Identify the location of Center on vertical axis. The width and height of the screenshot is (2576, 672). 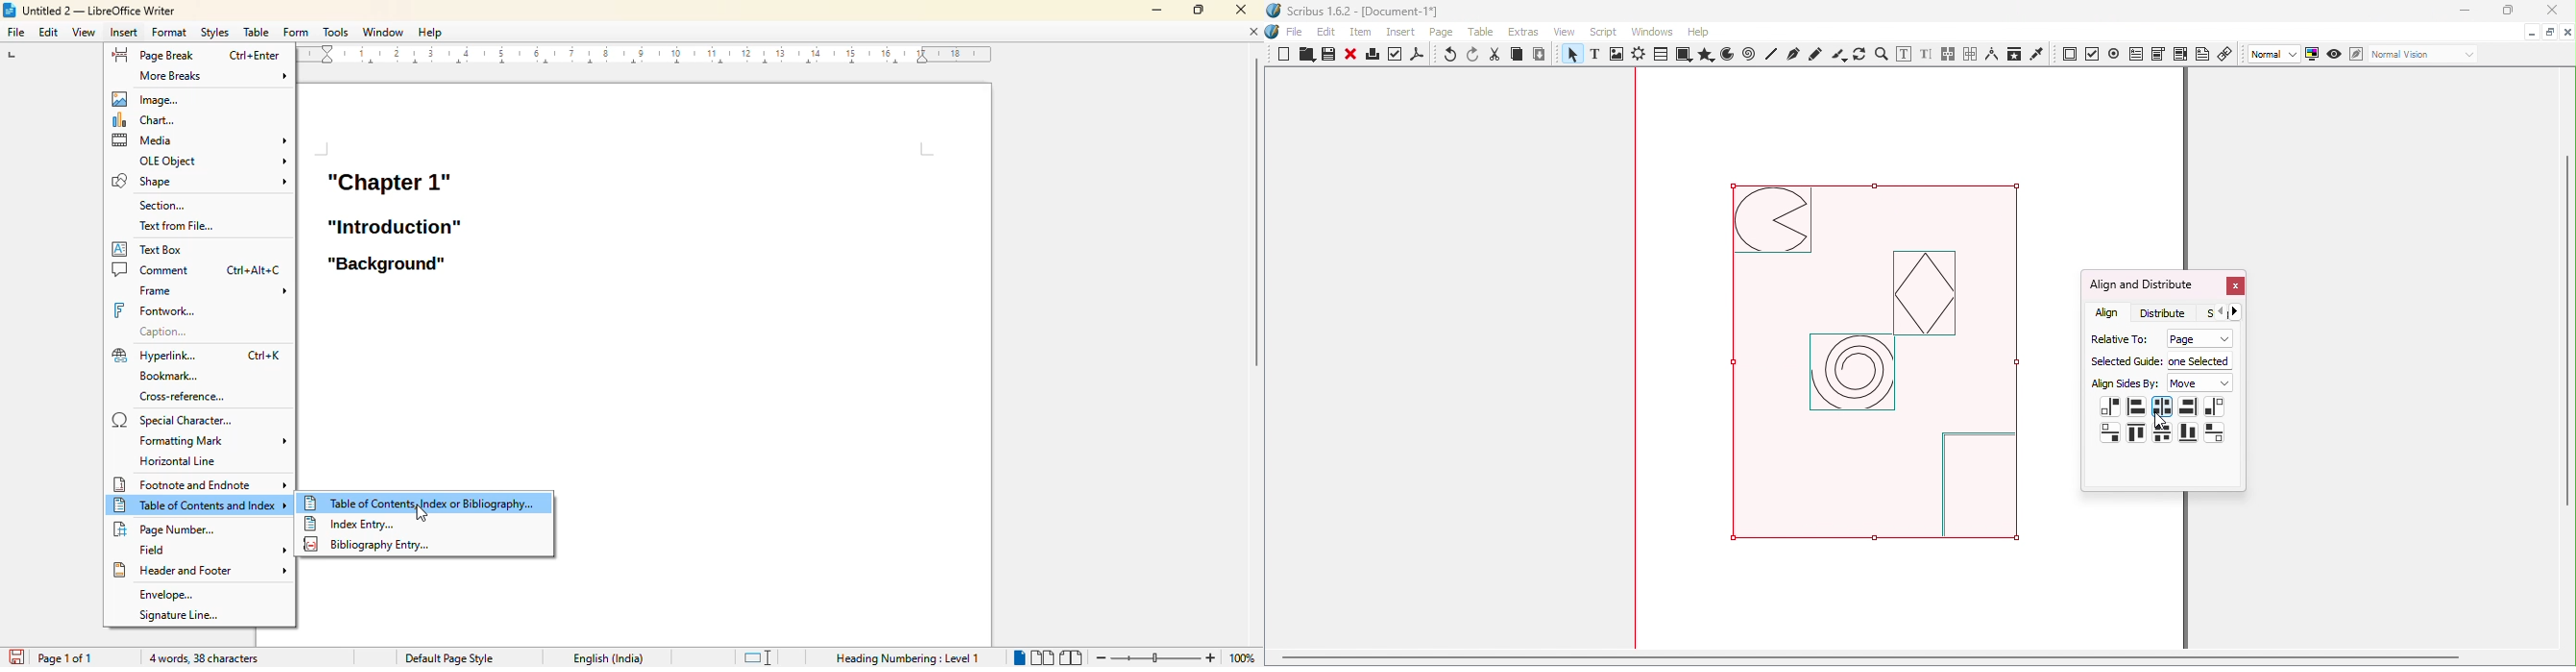
(2161, 407).